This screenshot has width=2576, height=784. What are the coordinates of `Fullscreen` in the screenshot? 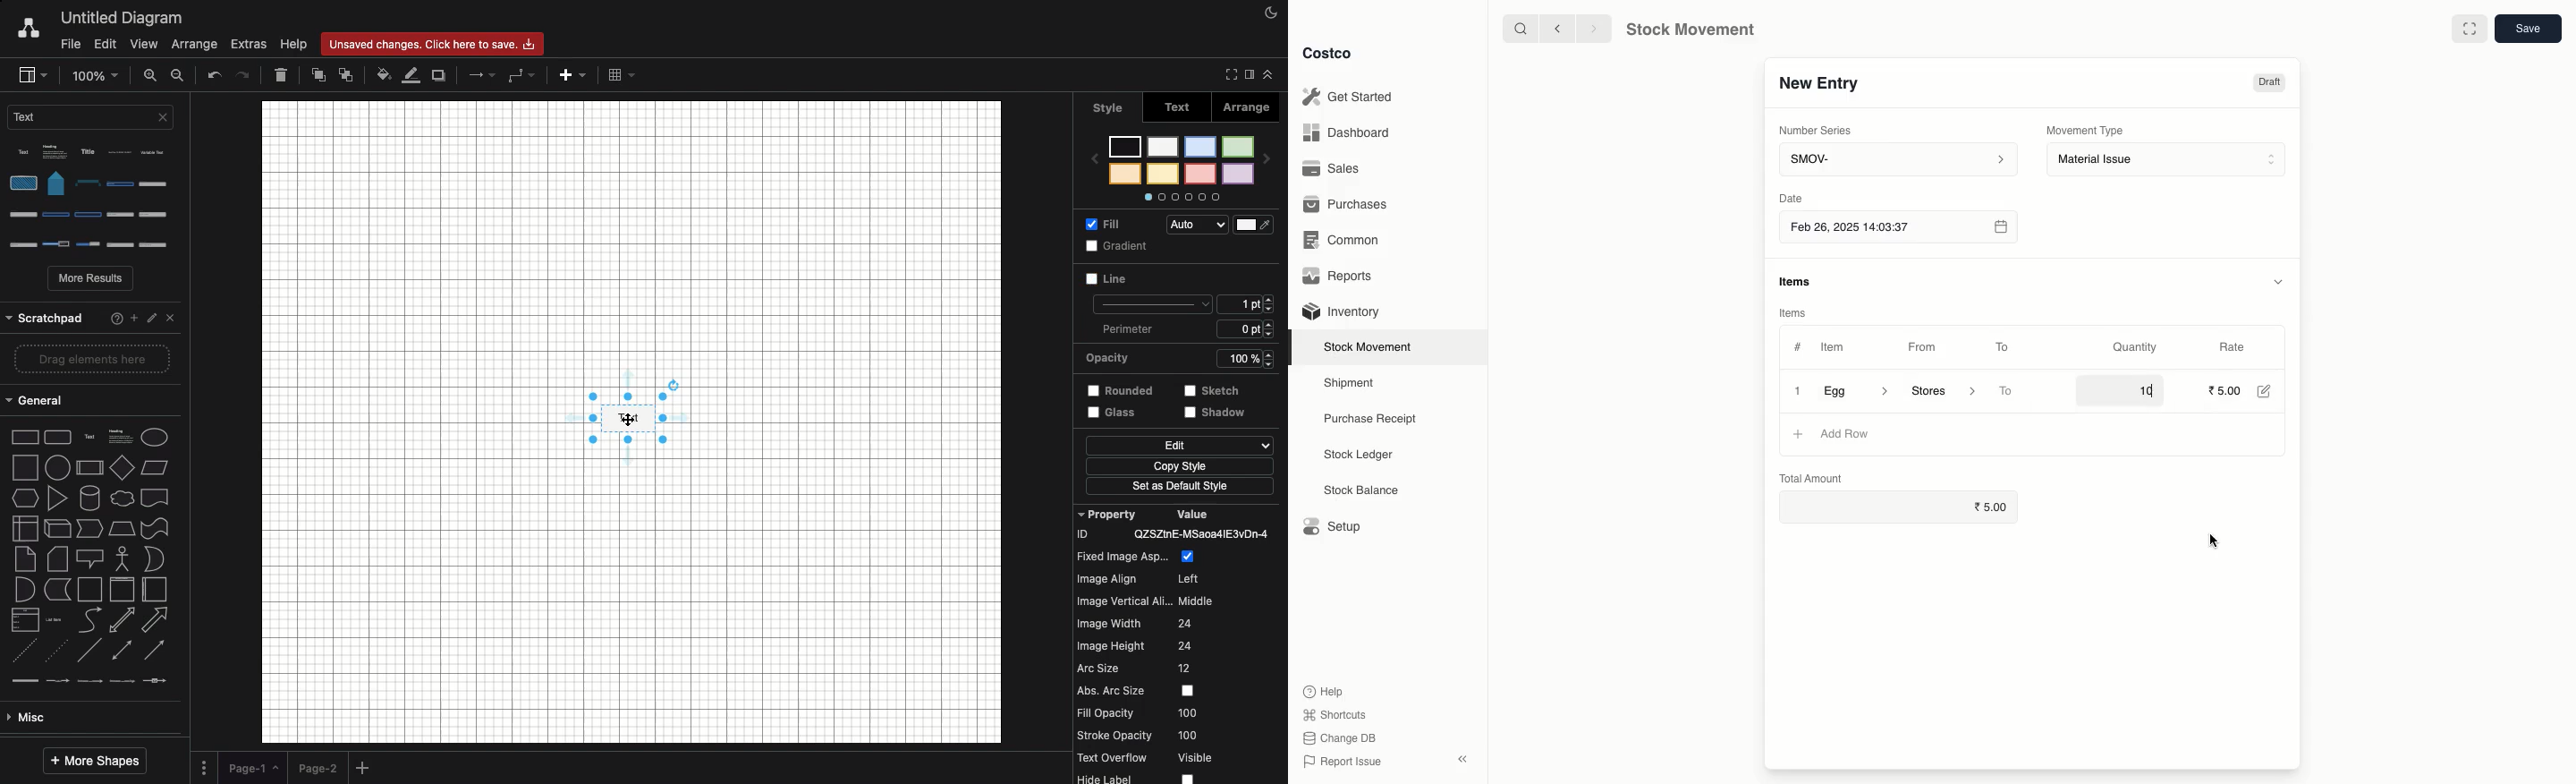 It's located at (1228, 74).